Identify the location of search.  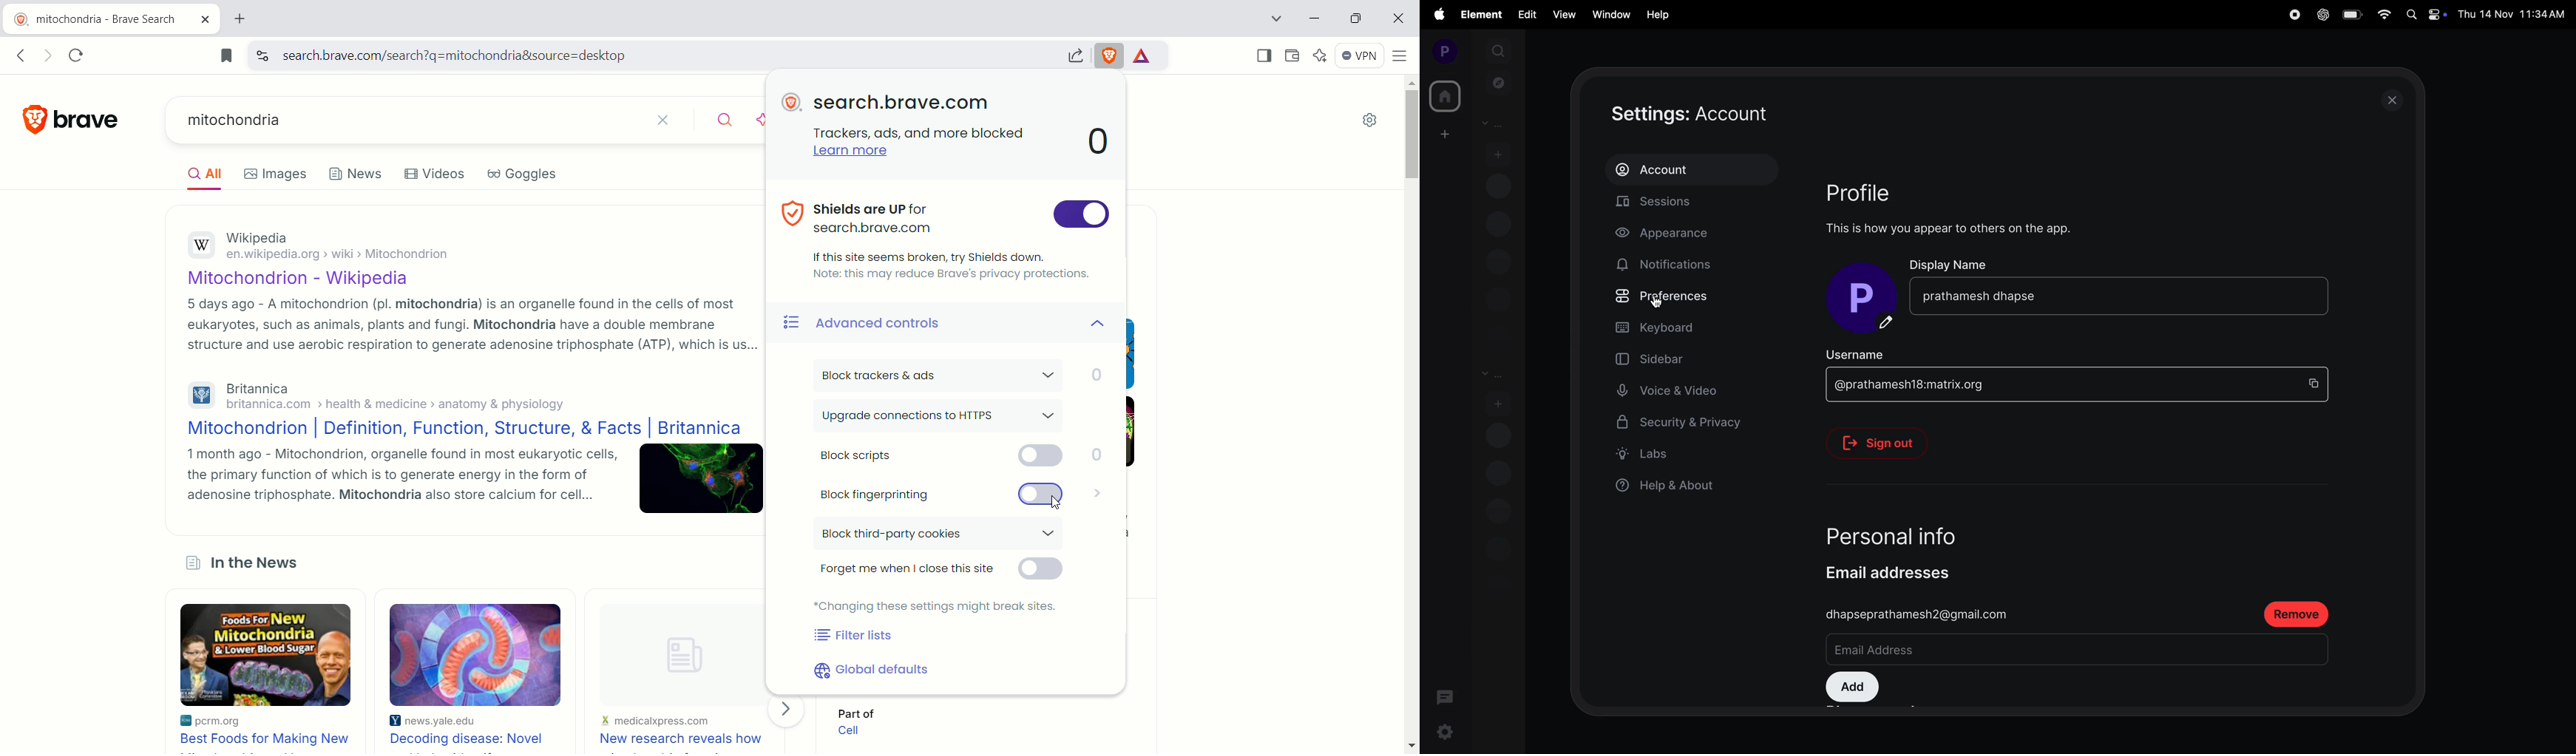
(717, 118).